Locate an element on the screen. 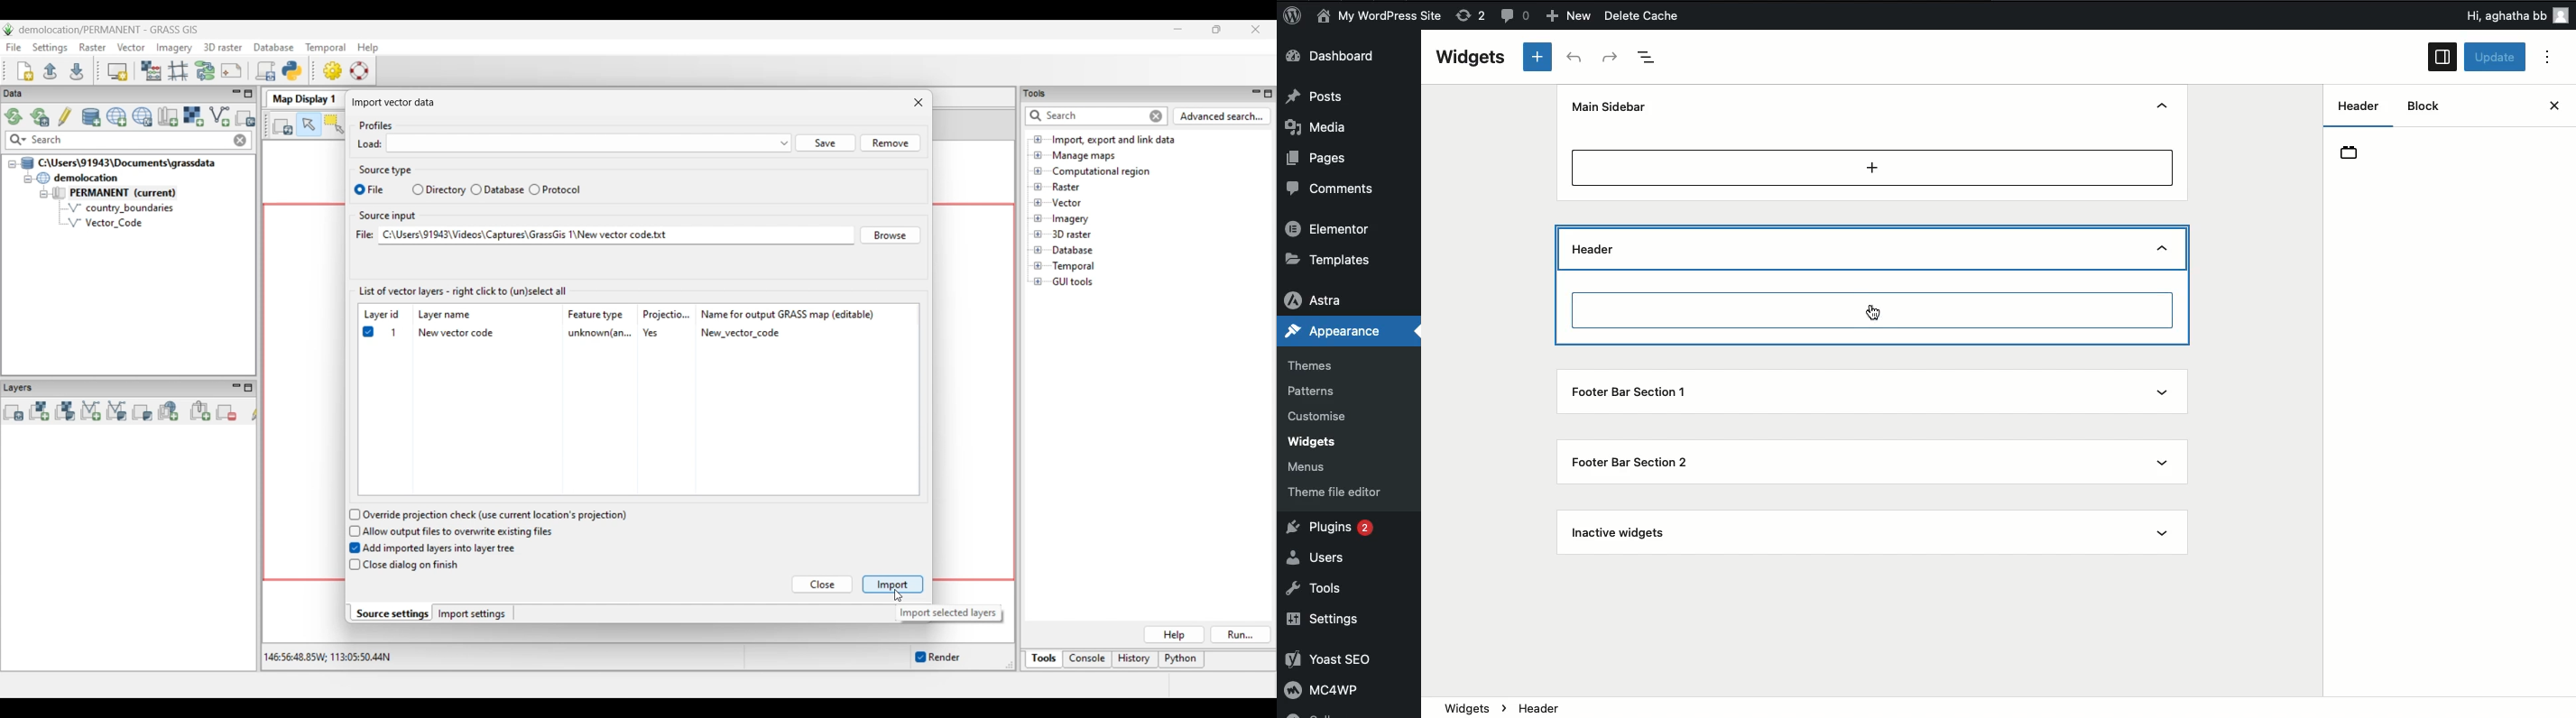 The image size is (2576, 728). Show is located at coordinates (2167, 393).